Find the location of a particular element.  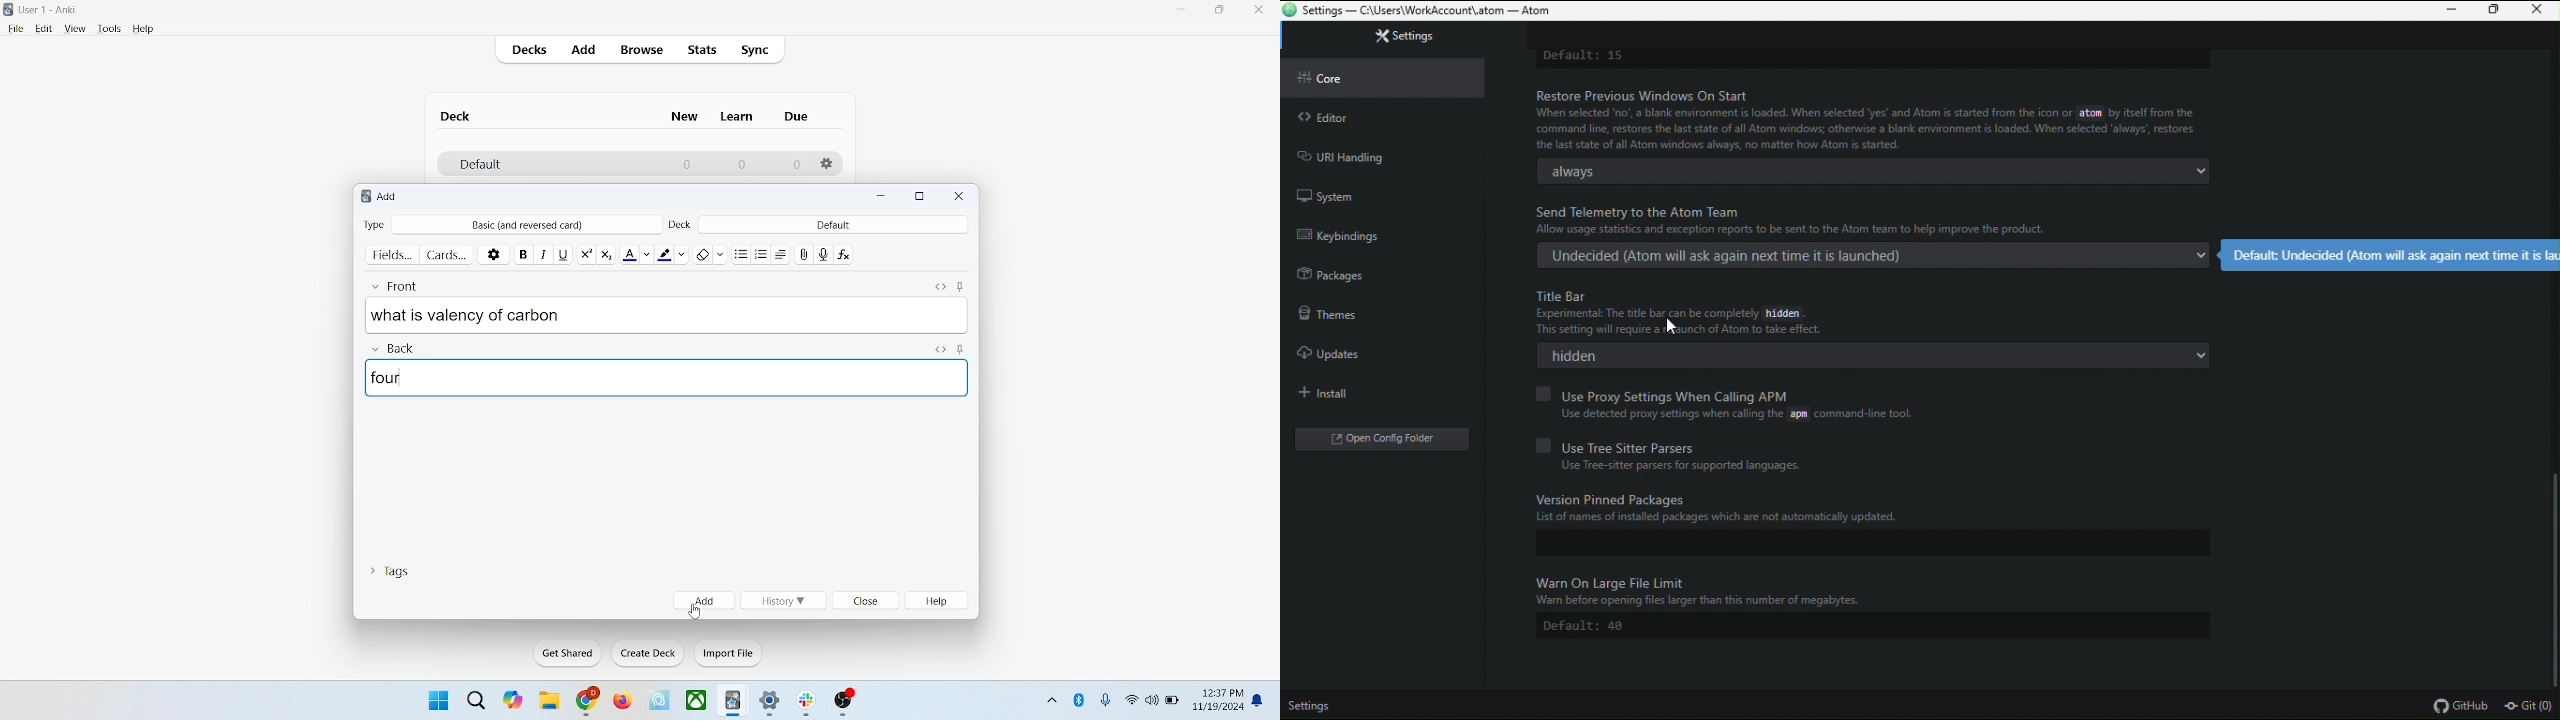

help is located at coordinates (940, 601).